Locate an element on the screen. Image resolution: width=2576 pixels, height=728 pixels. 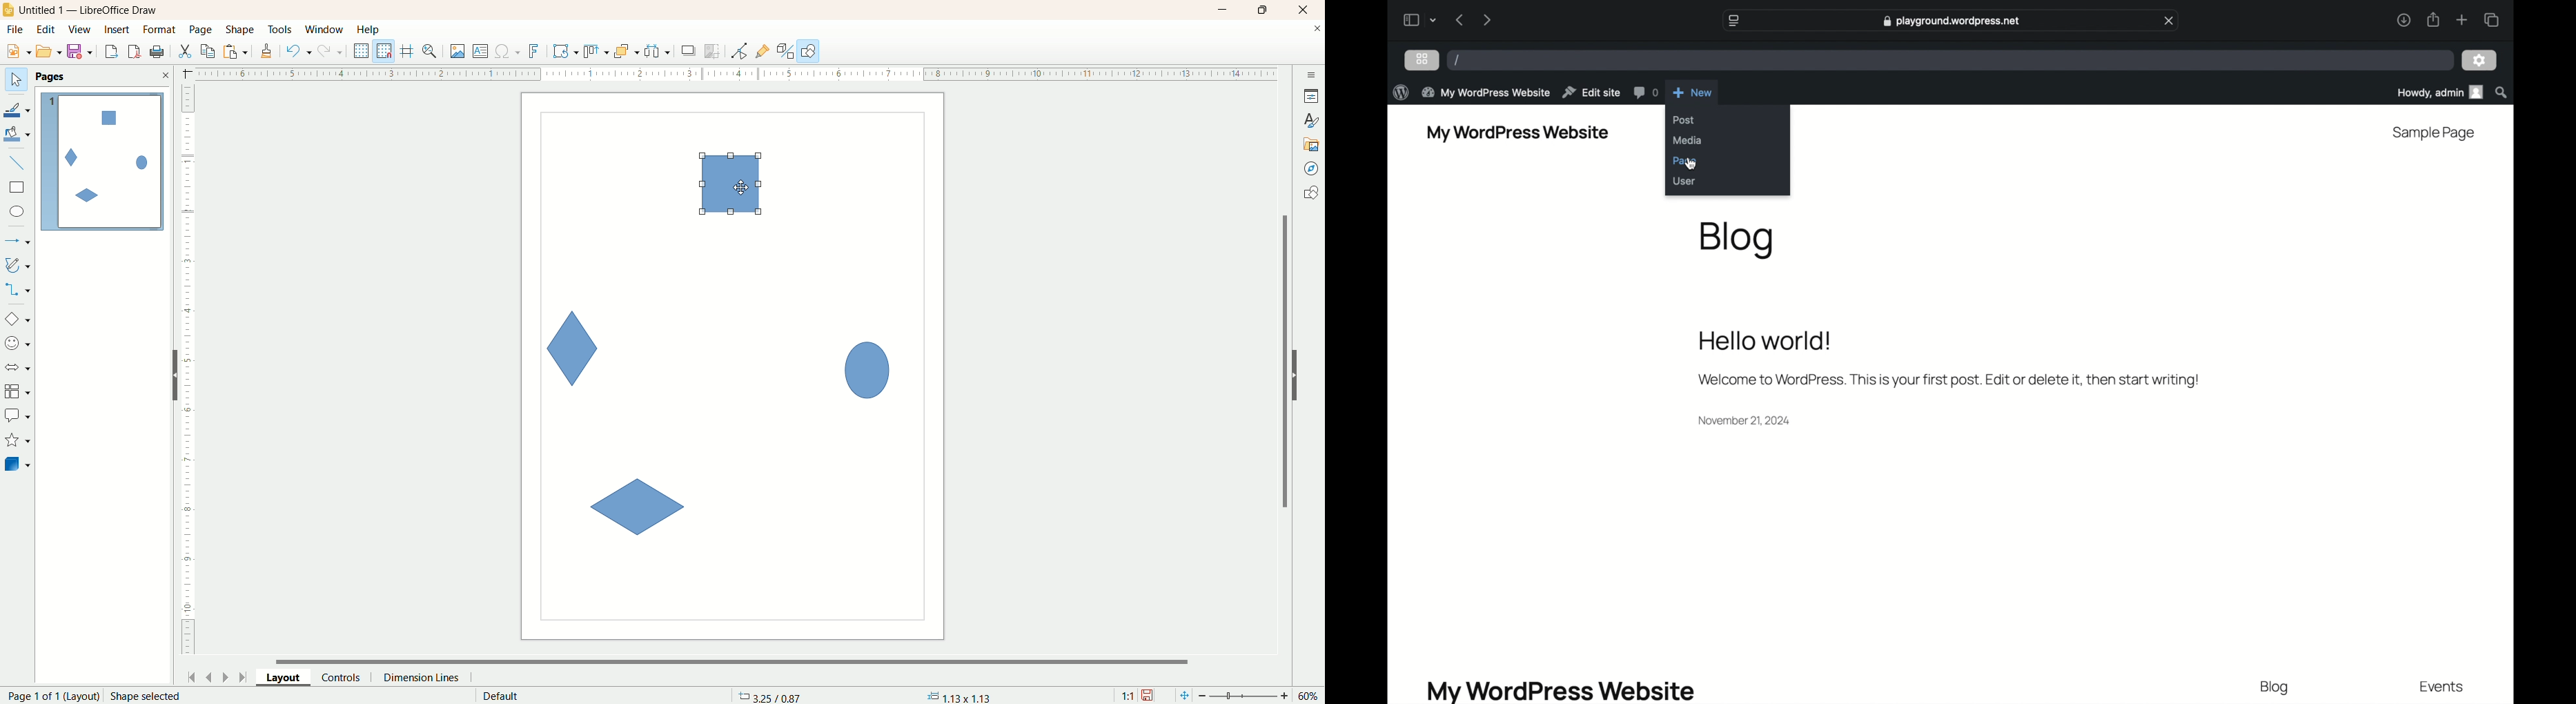
page number is located at coordinates (50, 696).